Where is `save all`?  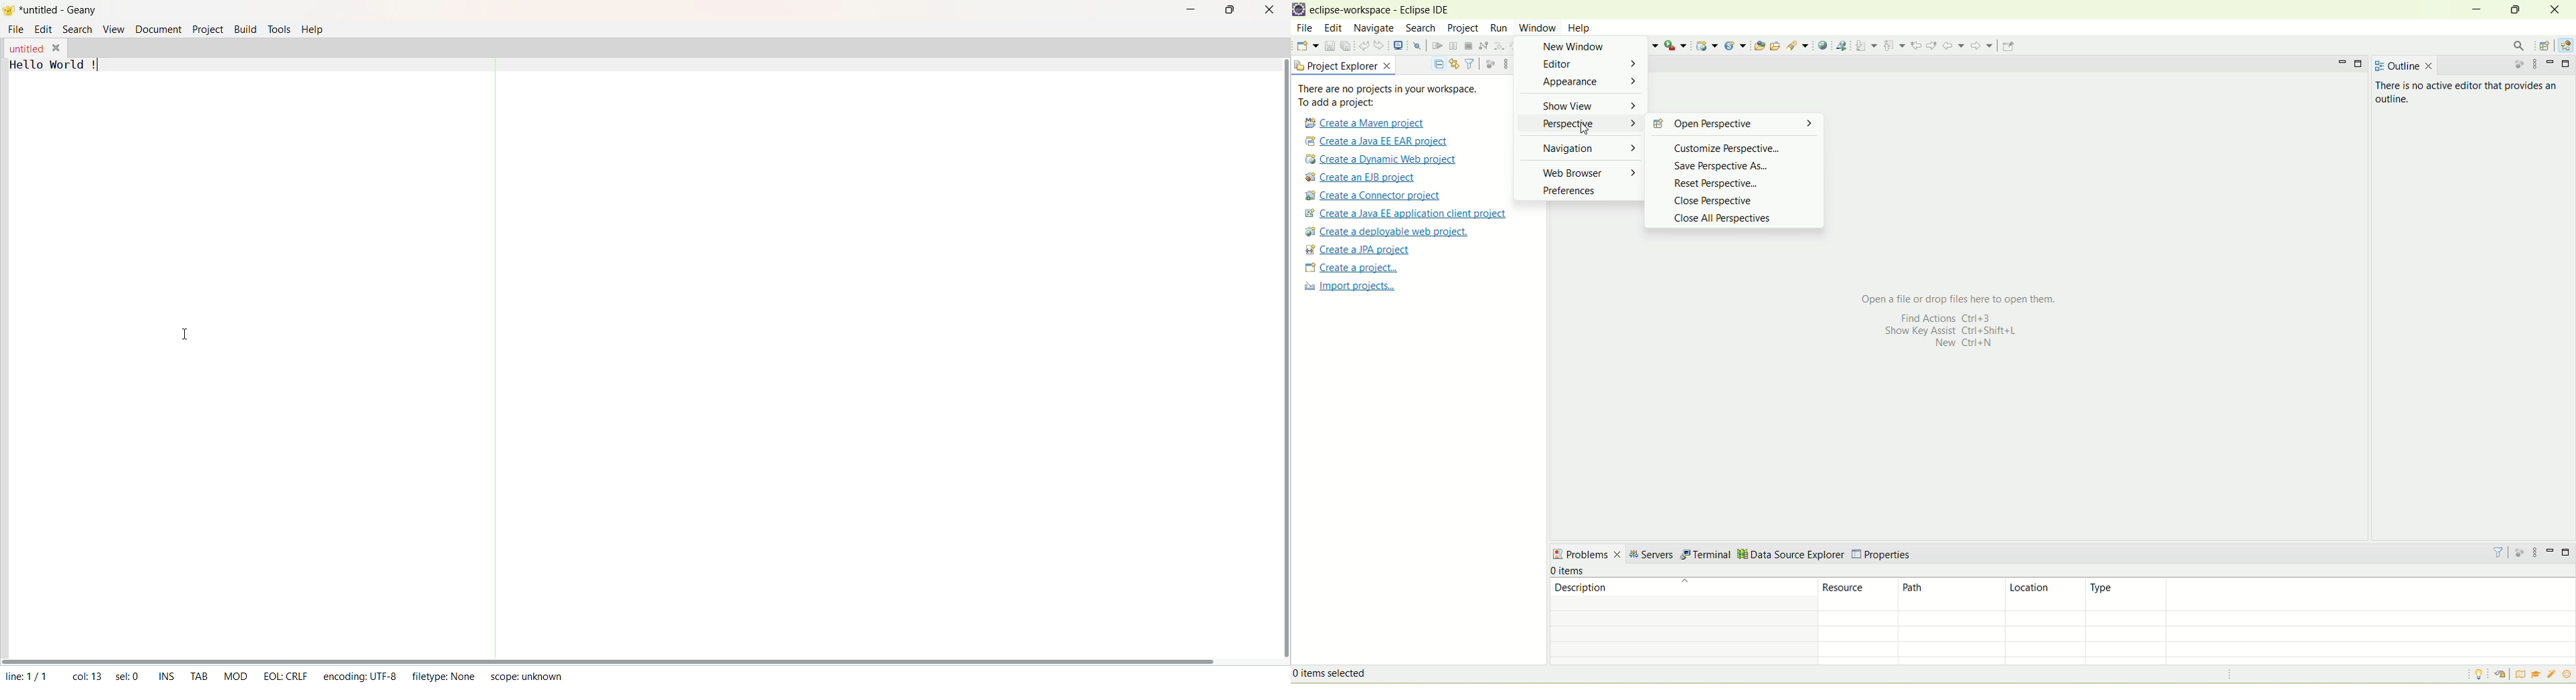
save all is located at coordinates (1346, 46).